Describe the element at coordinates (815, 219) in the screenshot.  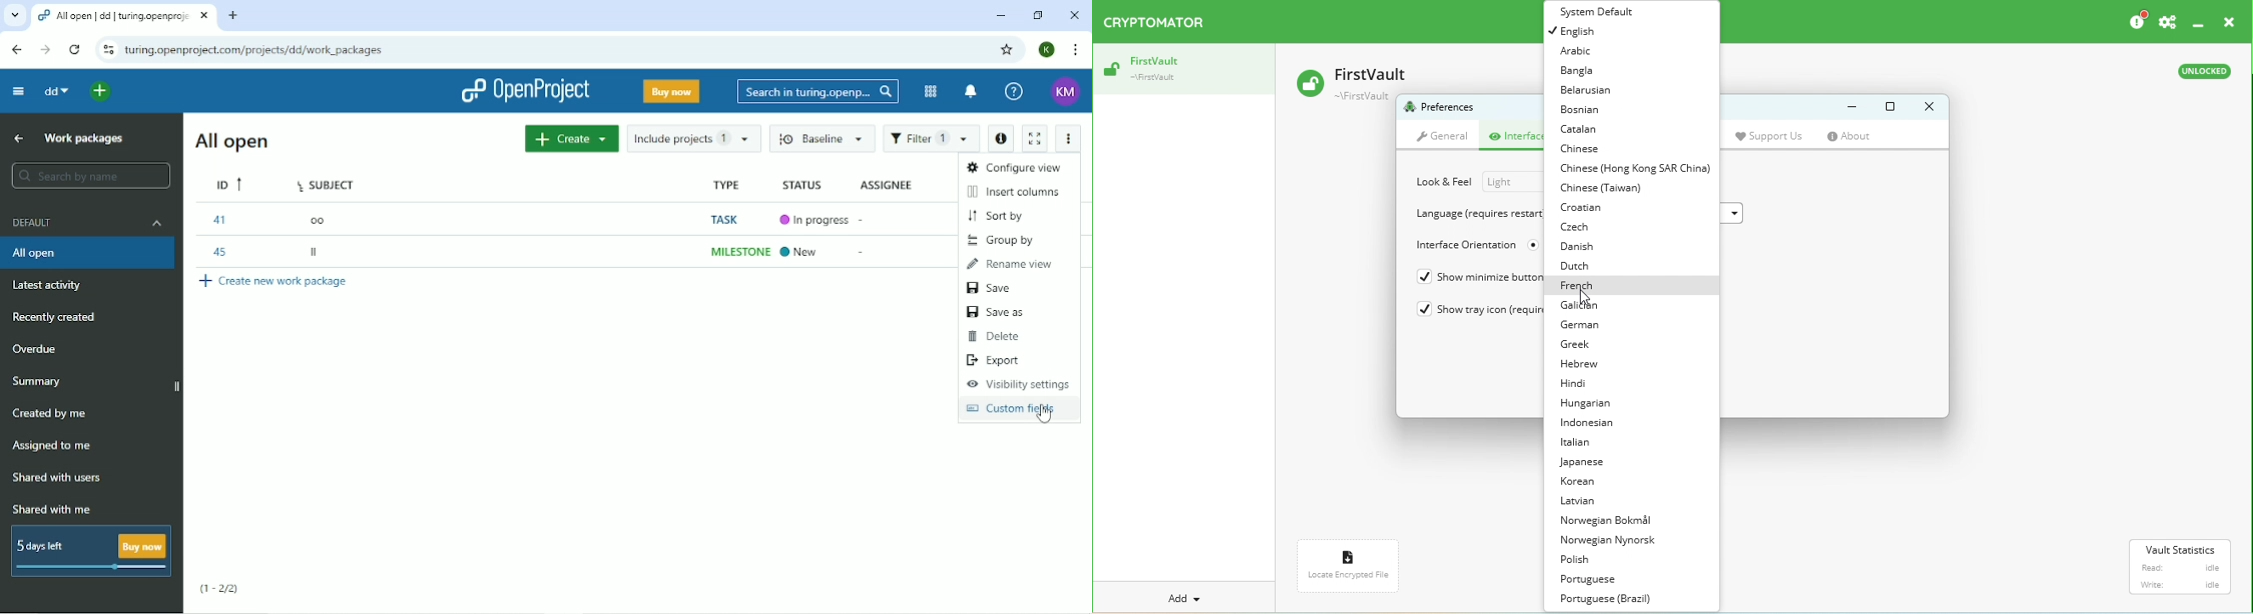
I see `In progress` at that location.